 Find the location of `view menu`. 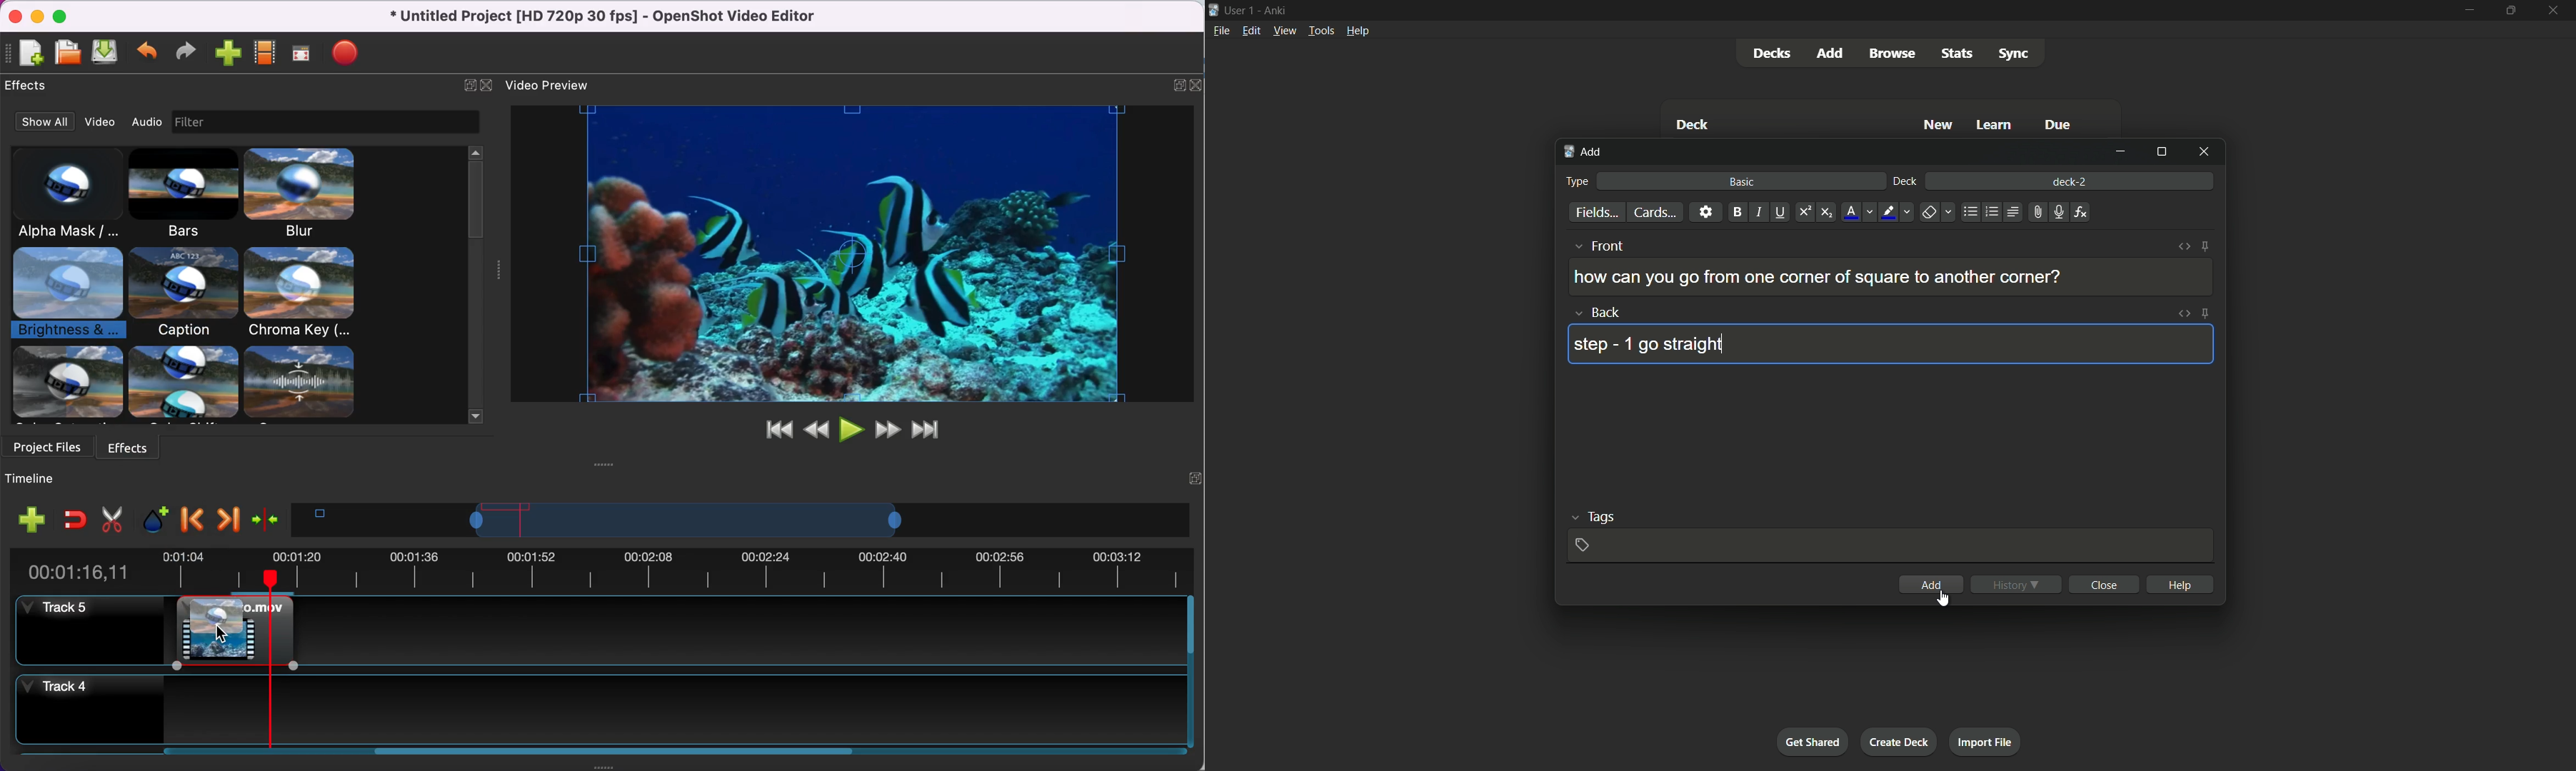

view menu is located at coordinates (1284, 31).